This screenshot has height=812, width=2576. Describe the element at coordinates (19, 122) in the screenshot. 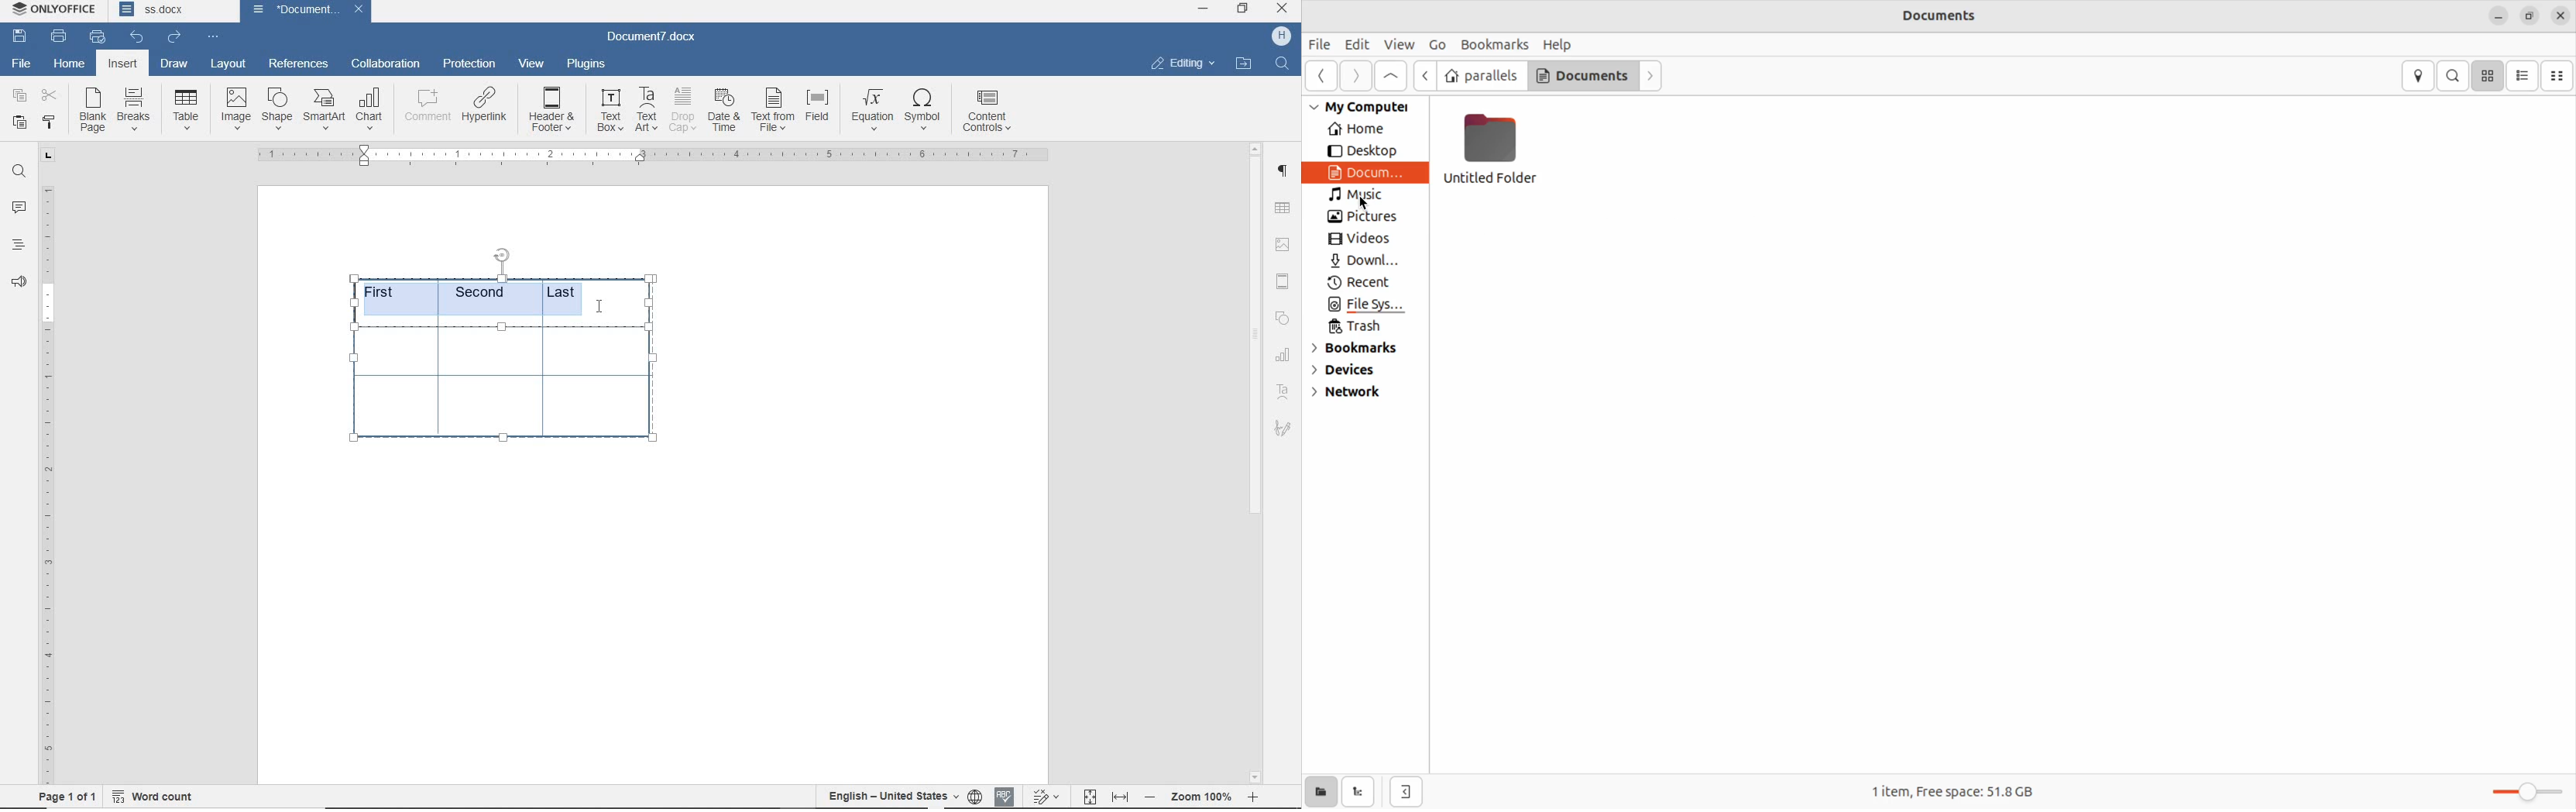

I see `paste` at that location.